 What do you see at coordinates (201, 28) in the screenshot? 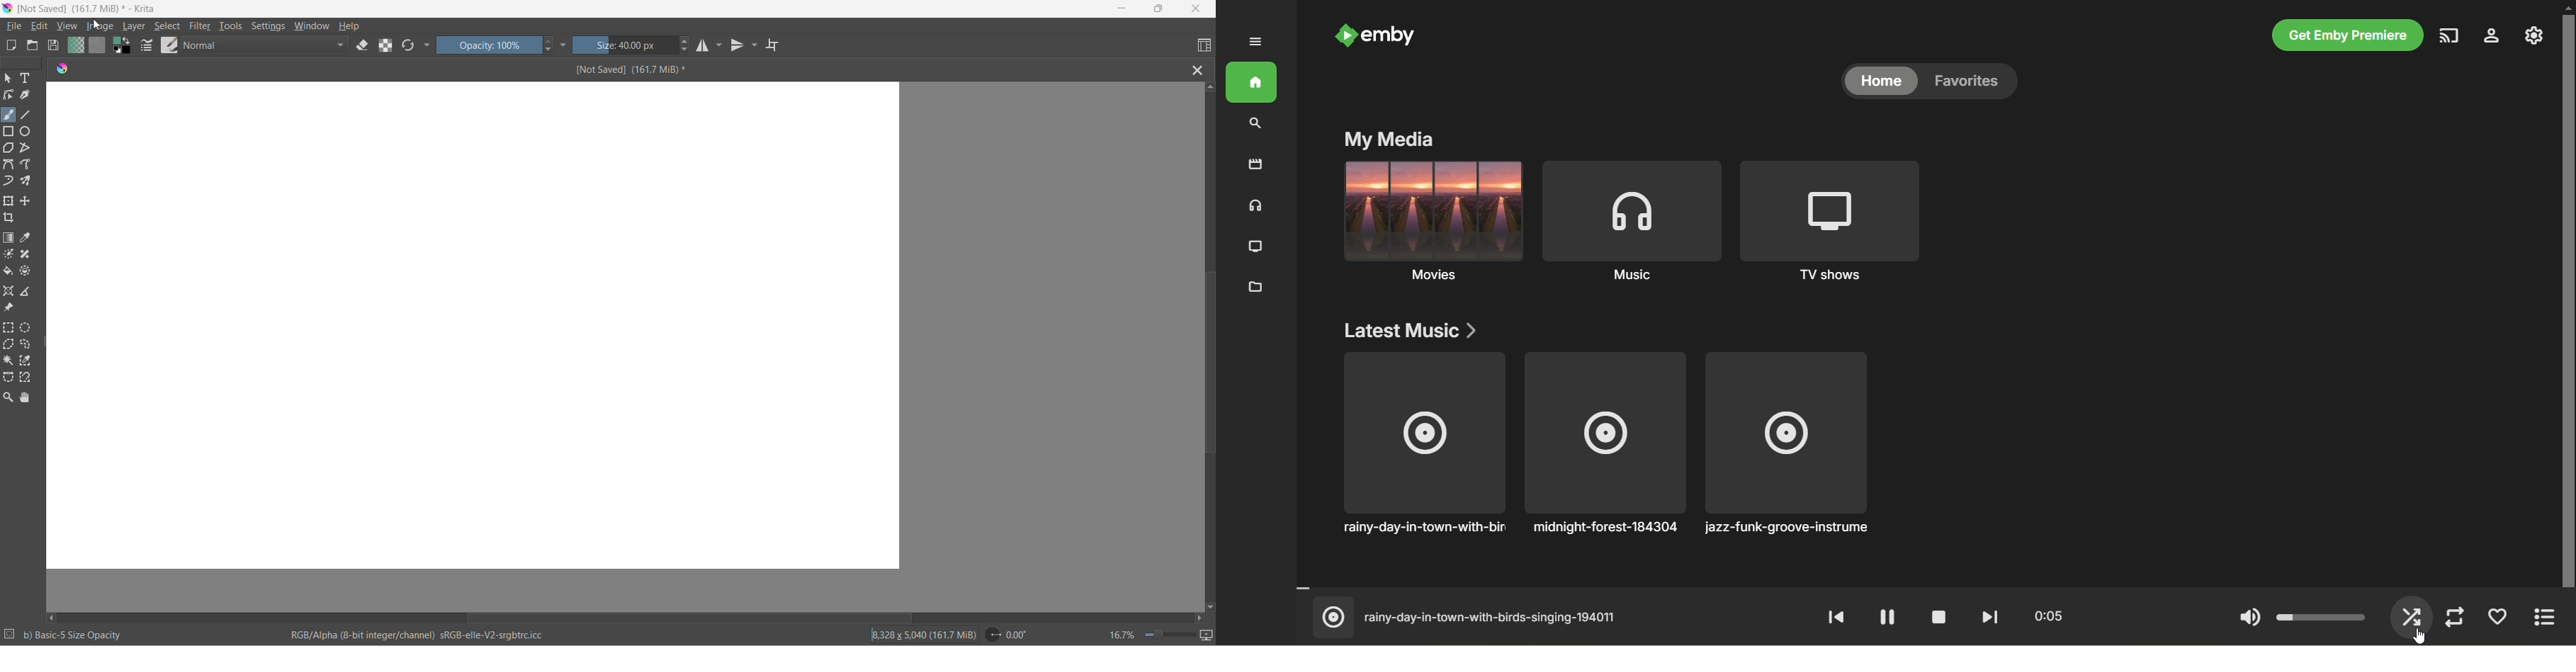
I see `filter` at bounding box center [201, 28].